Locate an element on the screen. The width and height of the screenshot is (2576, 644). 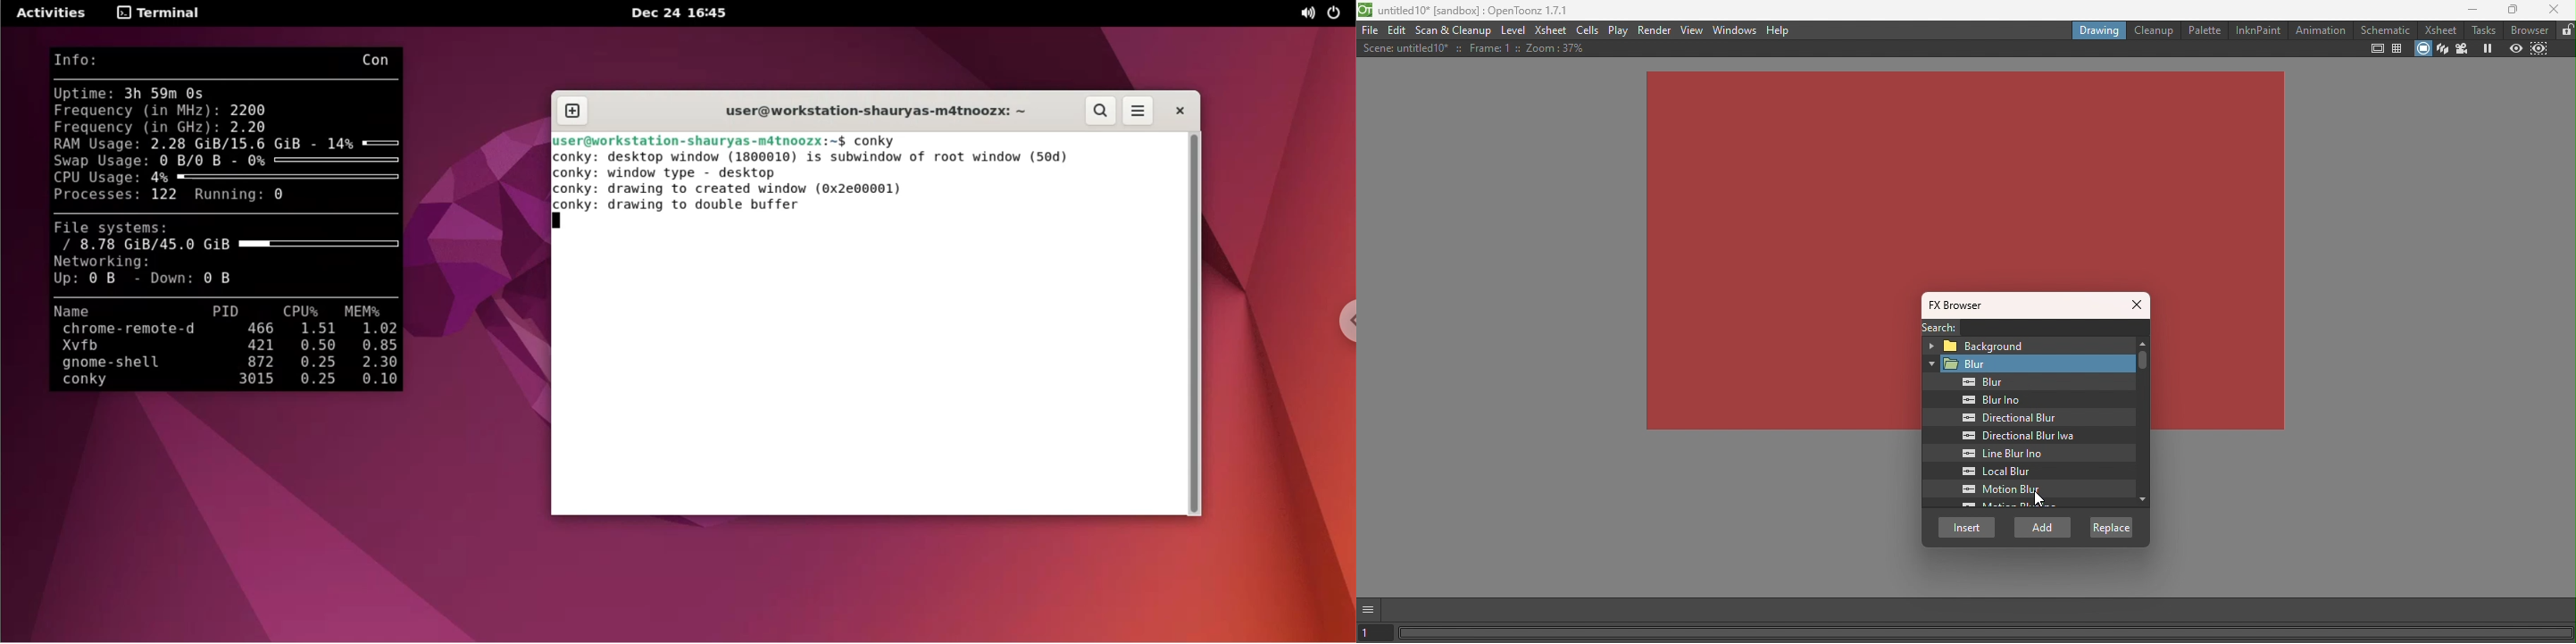
Maximize is located at coordinates (2513, 10).